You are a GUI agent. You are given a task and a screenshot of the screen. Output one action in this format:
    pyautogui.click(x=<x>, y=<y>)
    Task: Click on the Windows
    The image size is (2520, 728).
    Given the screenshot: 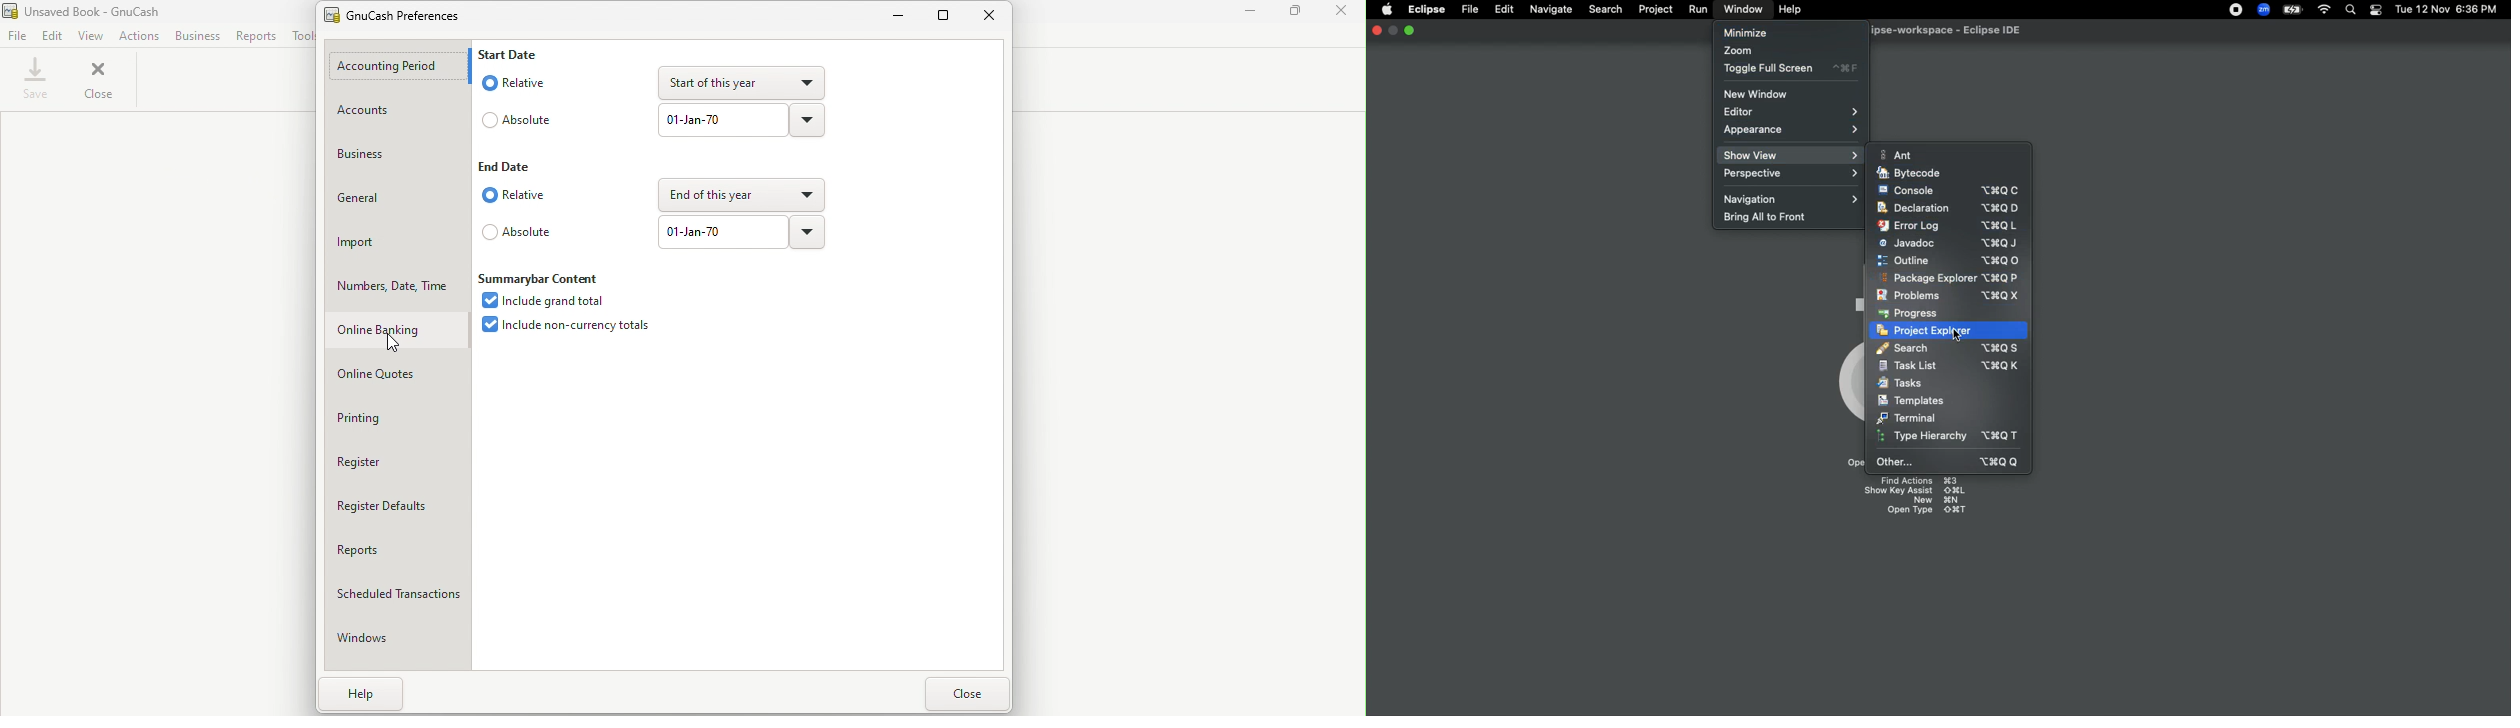 What is the action you would take?
    pyautogui.click(x=396, y=643)
    